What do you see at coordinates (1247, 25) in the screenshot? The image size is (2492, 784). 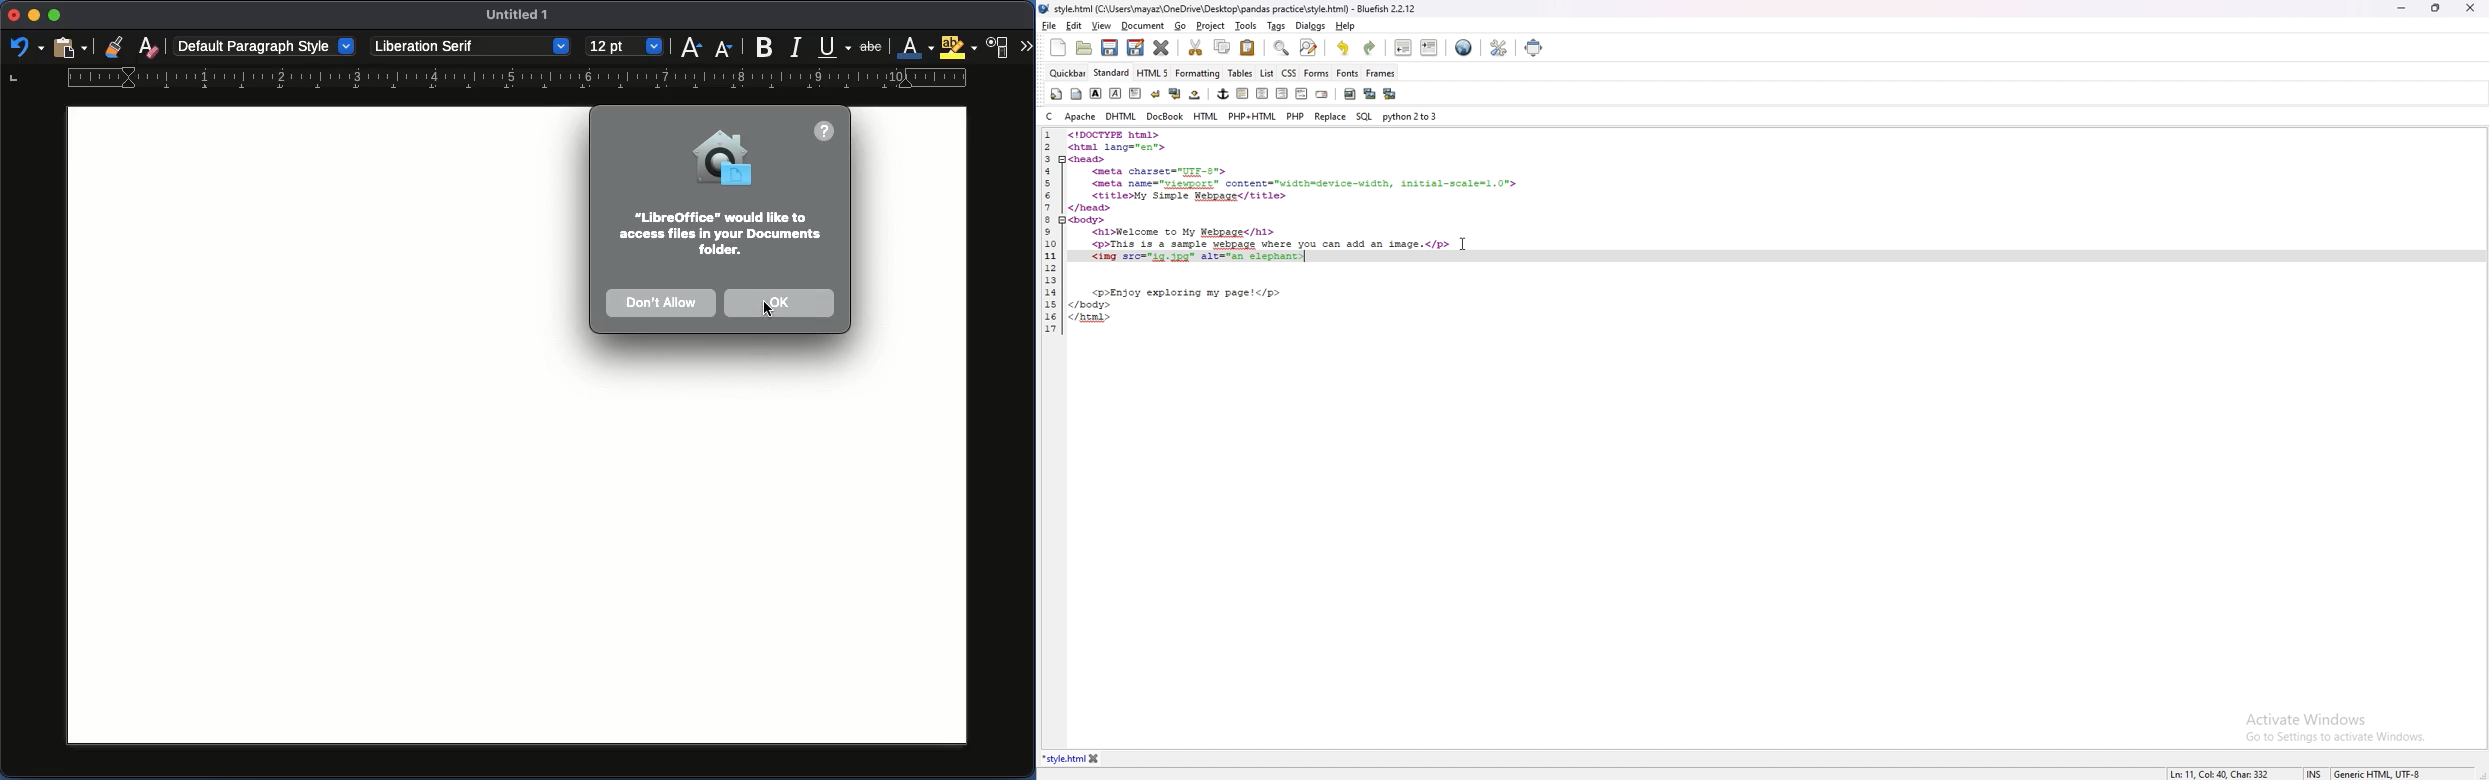 I see `tools` at bounding box center [1247, 25].